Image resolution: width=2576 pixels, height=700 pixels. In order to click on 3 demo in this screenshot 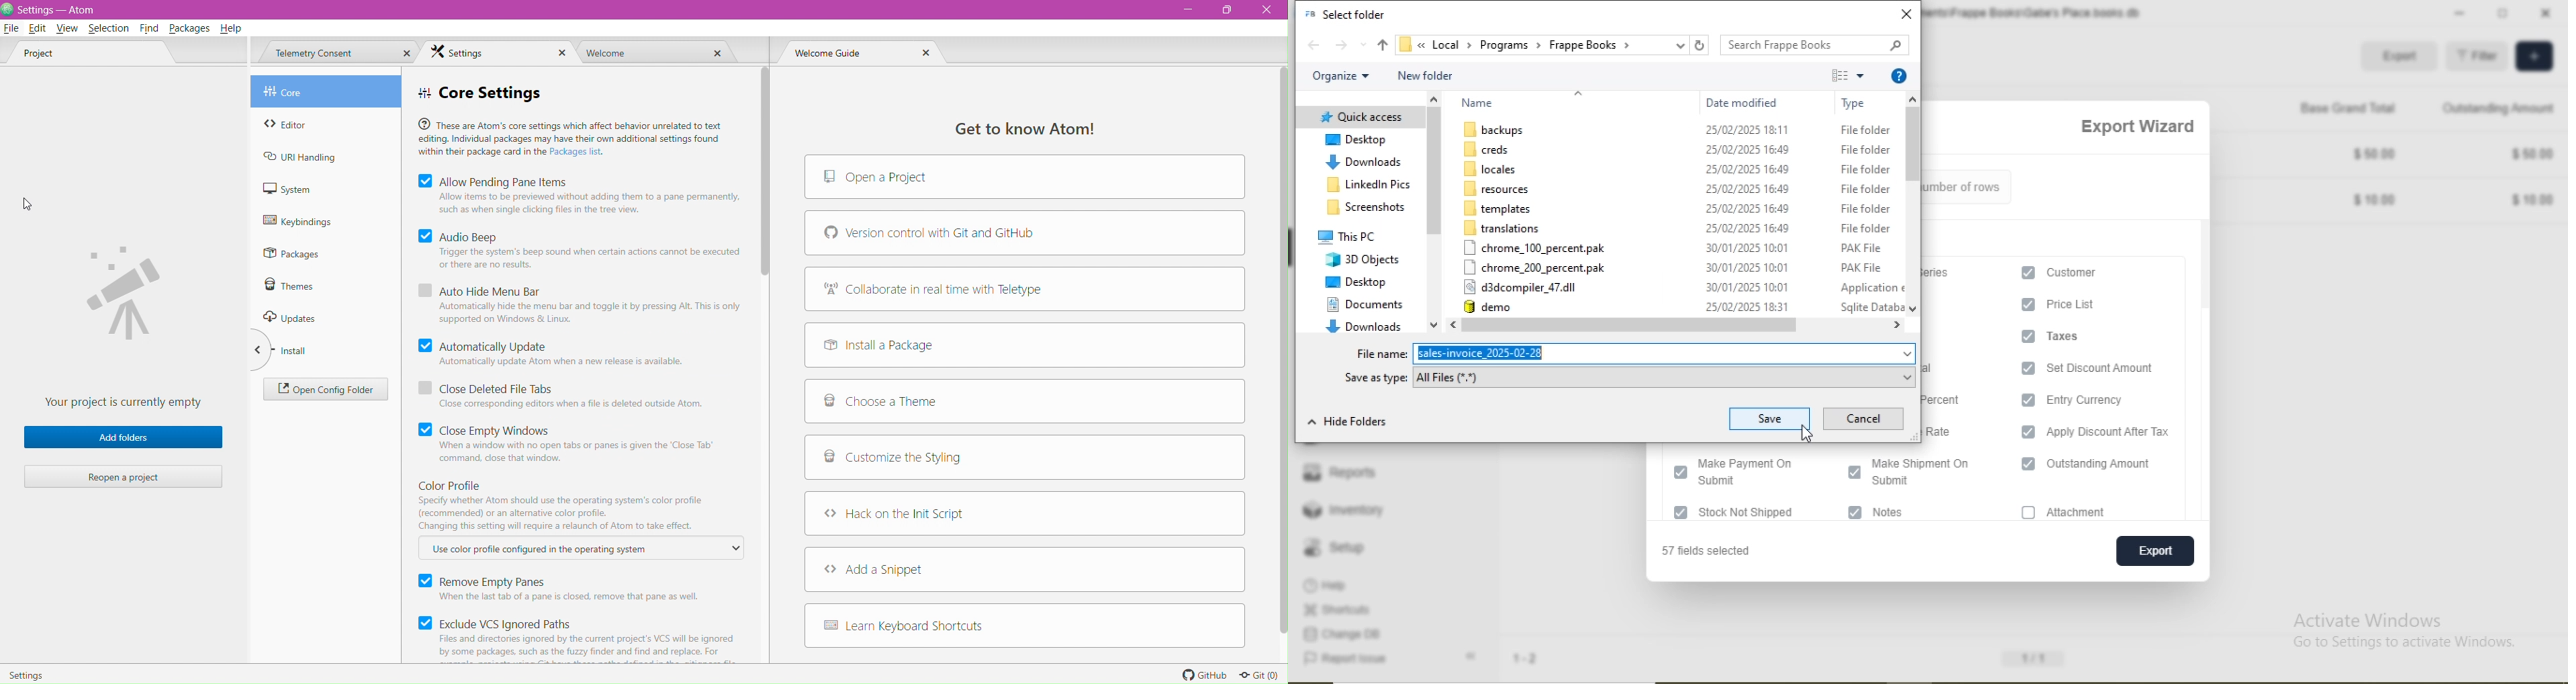, I will do `click(1509, 306)`.